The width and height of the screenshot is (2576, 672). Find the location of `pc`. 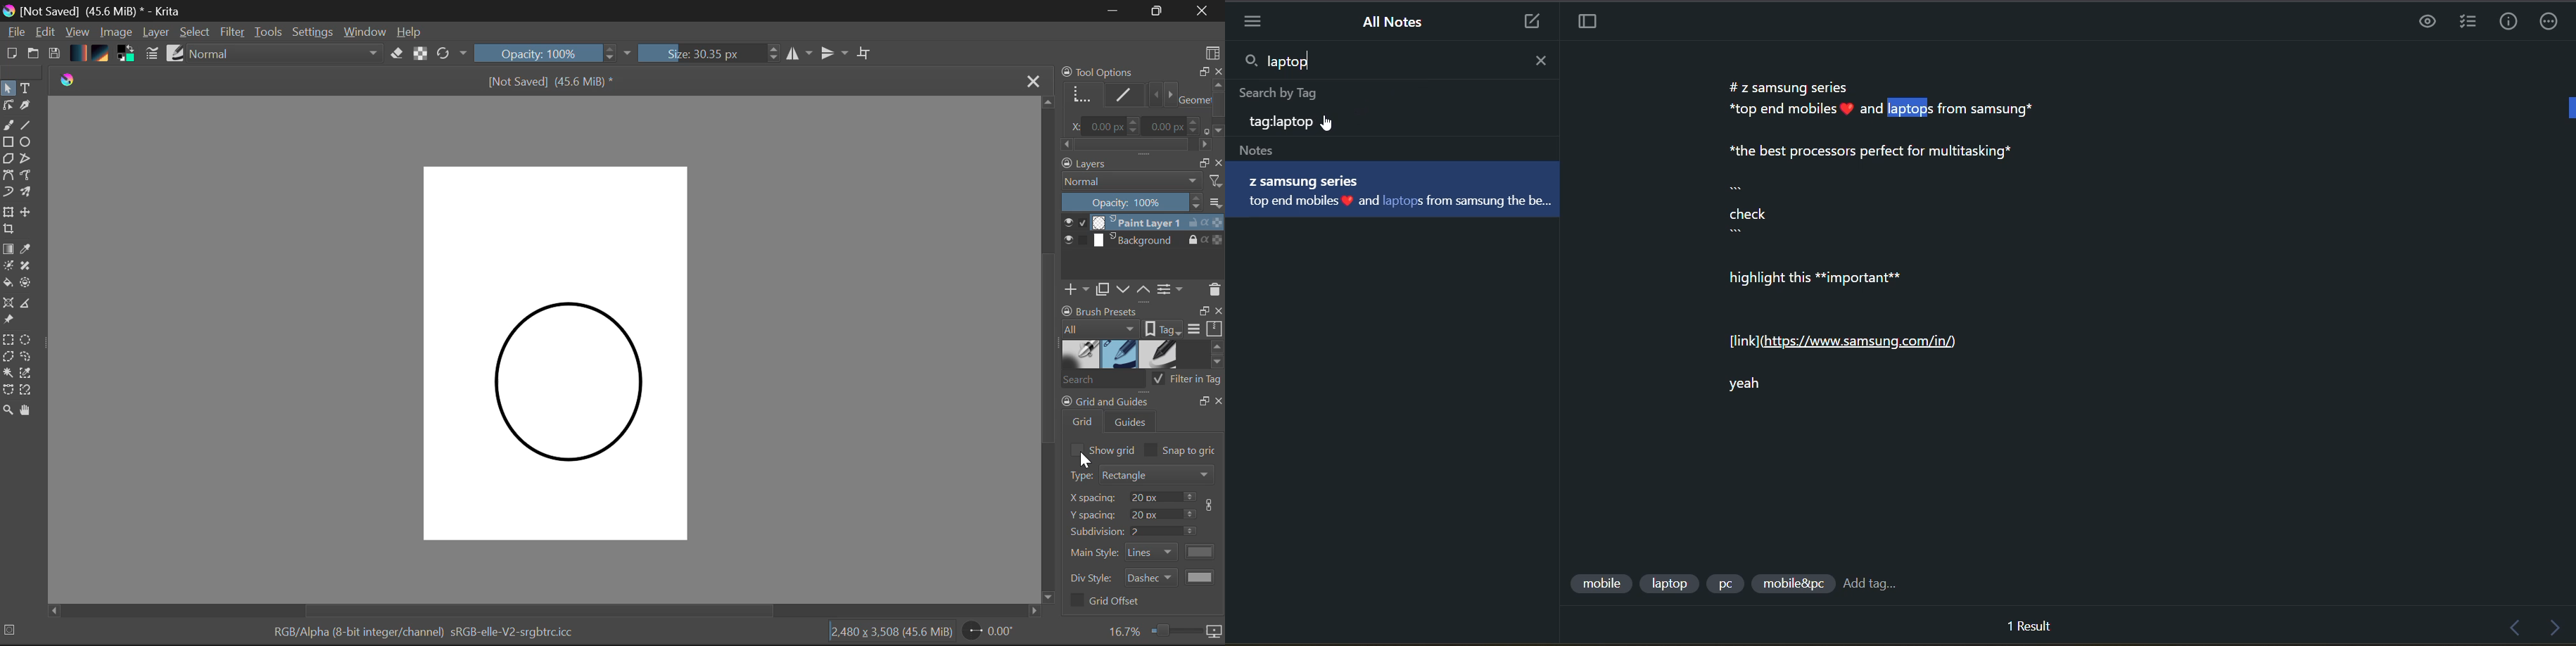

pc is located at coordinates (1724, 583).